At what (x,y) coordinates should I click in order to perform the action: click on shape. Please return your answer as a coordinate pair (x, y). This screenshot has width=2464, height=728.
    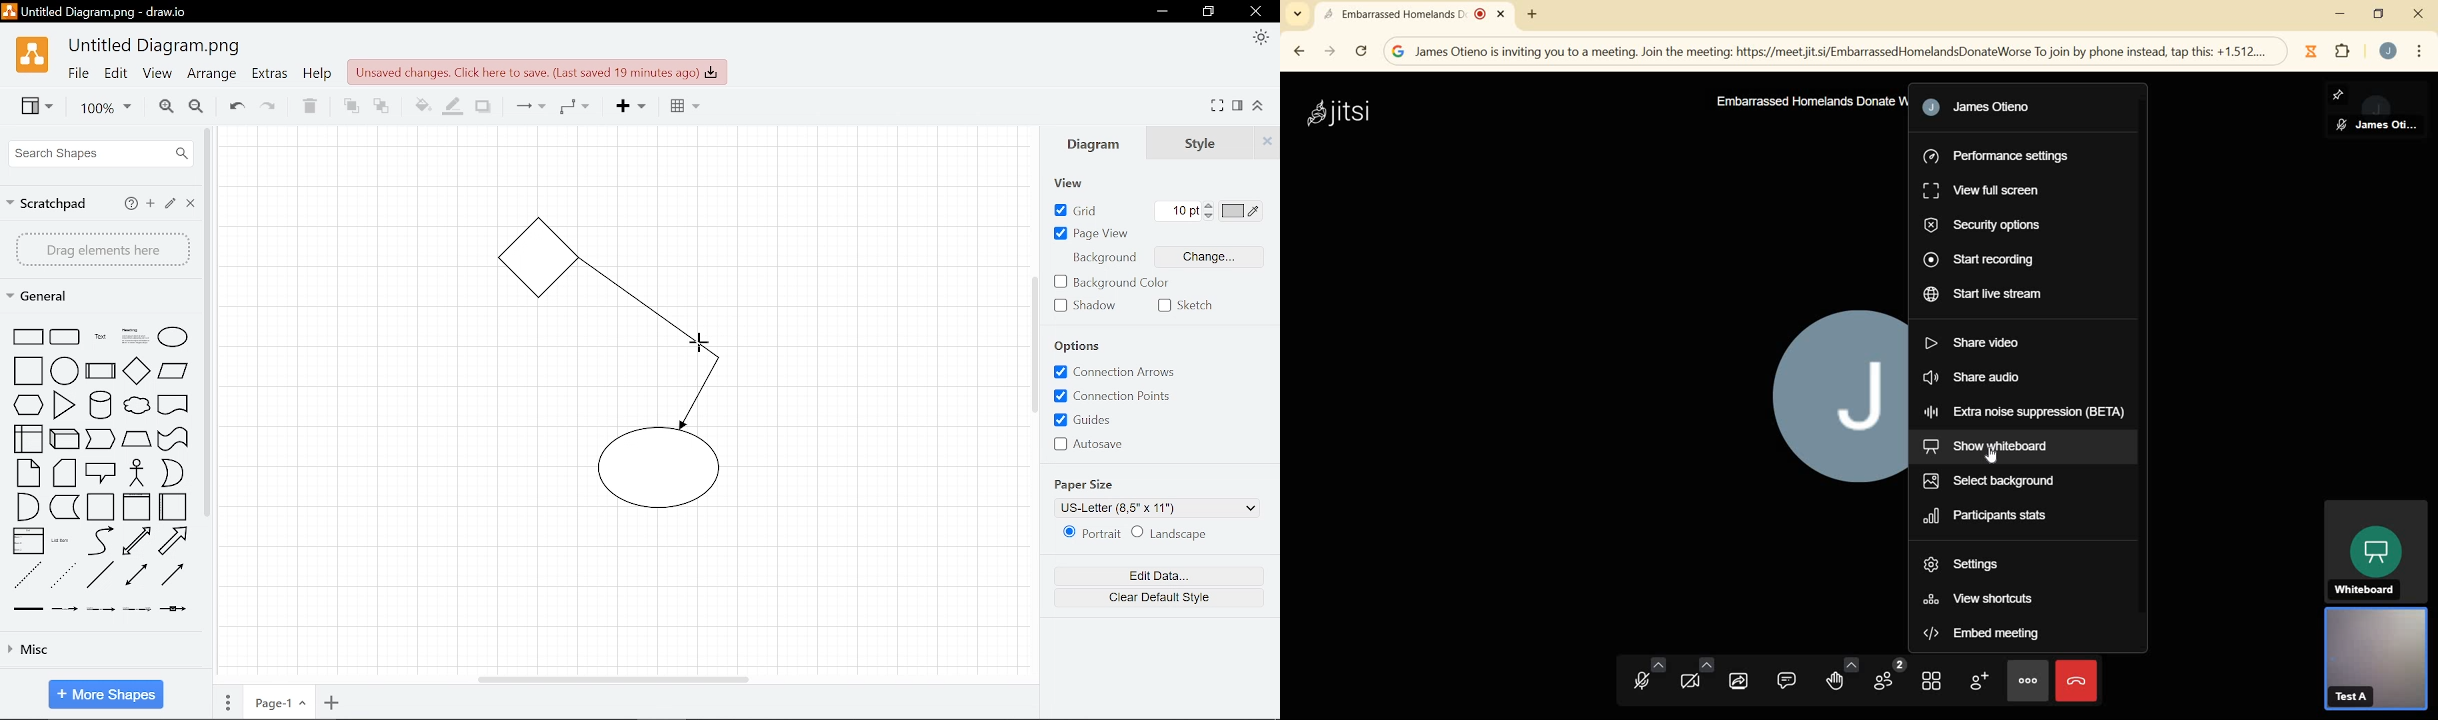
    Looking at the image, I should click on (100, 611).